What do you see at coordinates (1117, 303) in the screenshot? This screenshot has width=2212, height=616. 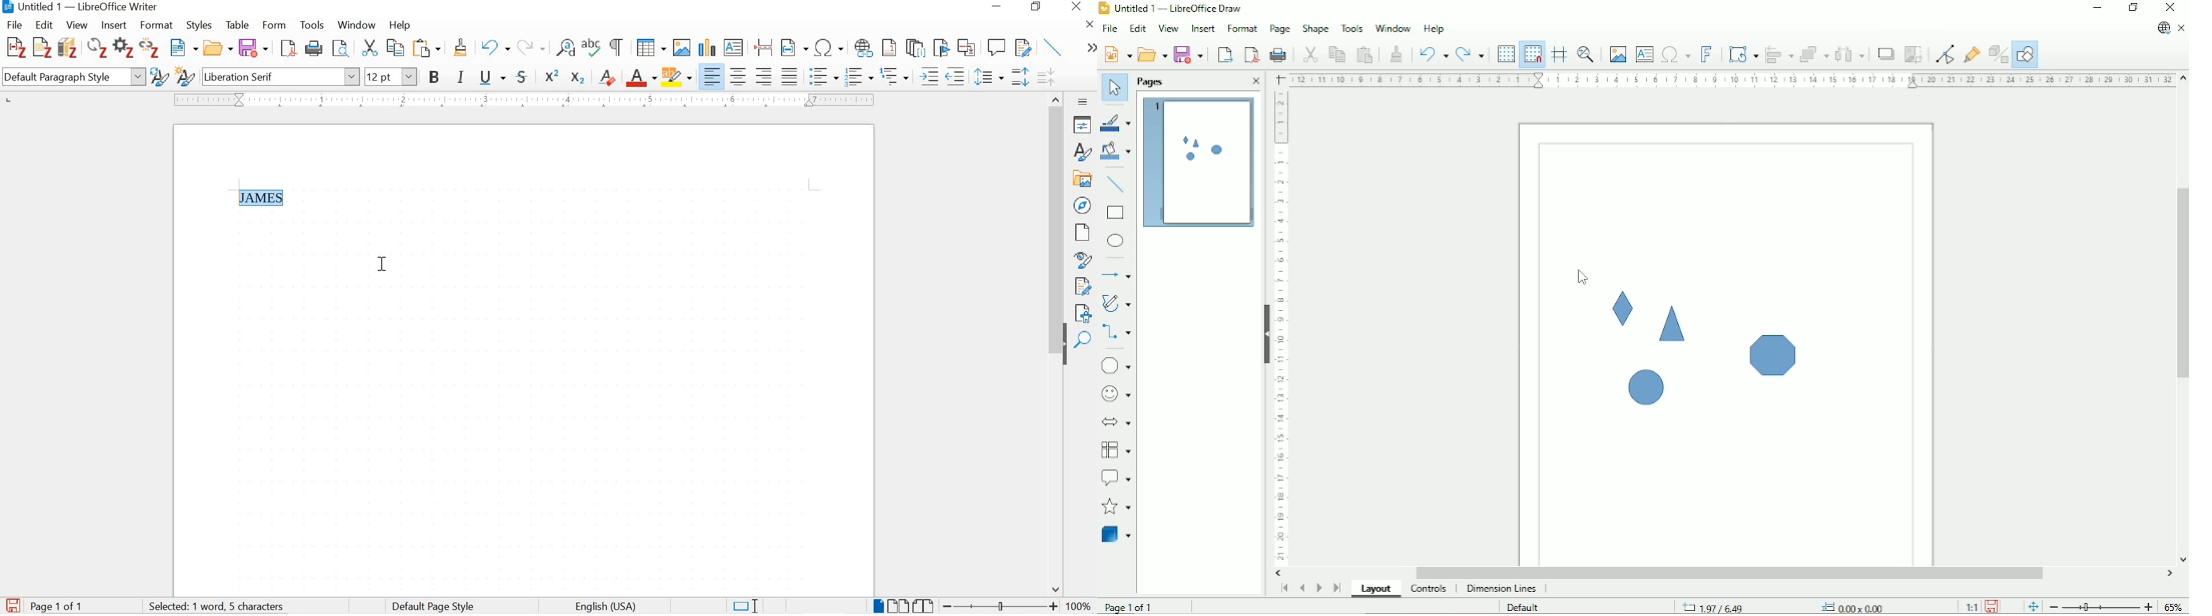 I see `Curves and polygons` at bounding box center [1117, 303].